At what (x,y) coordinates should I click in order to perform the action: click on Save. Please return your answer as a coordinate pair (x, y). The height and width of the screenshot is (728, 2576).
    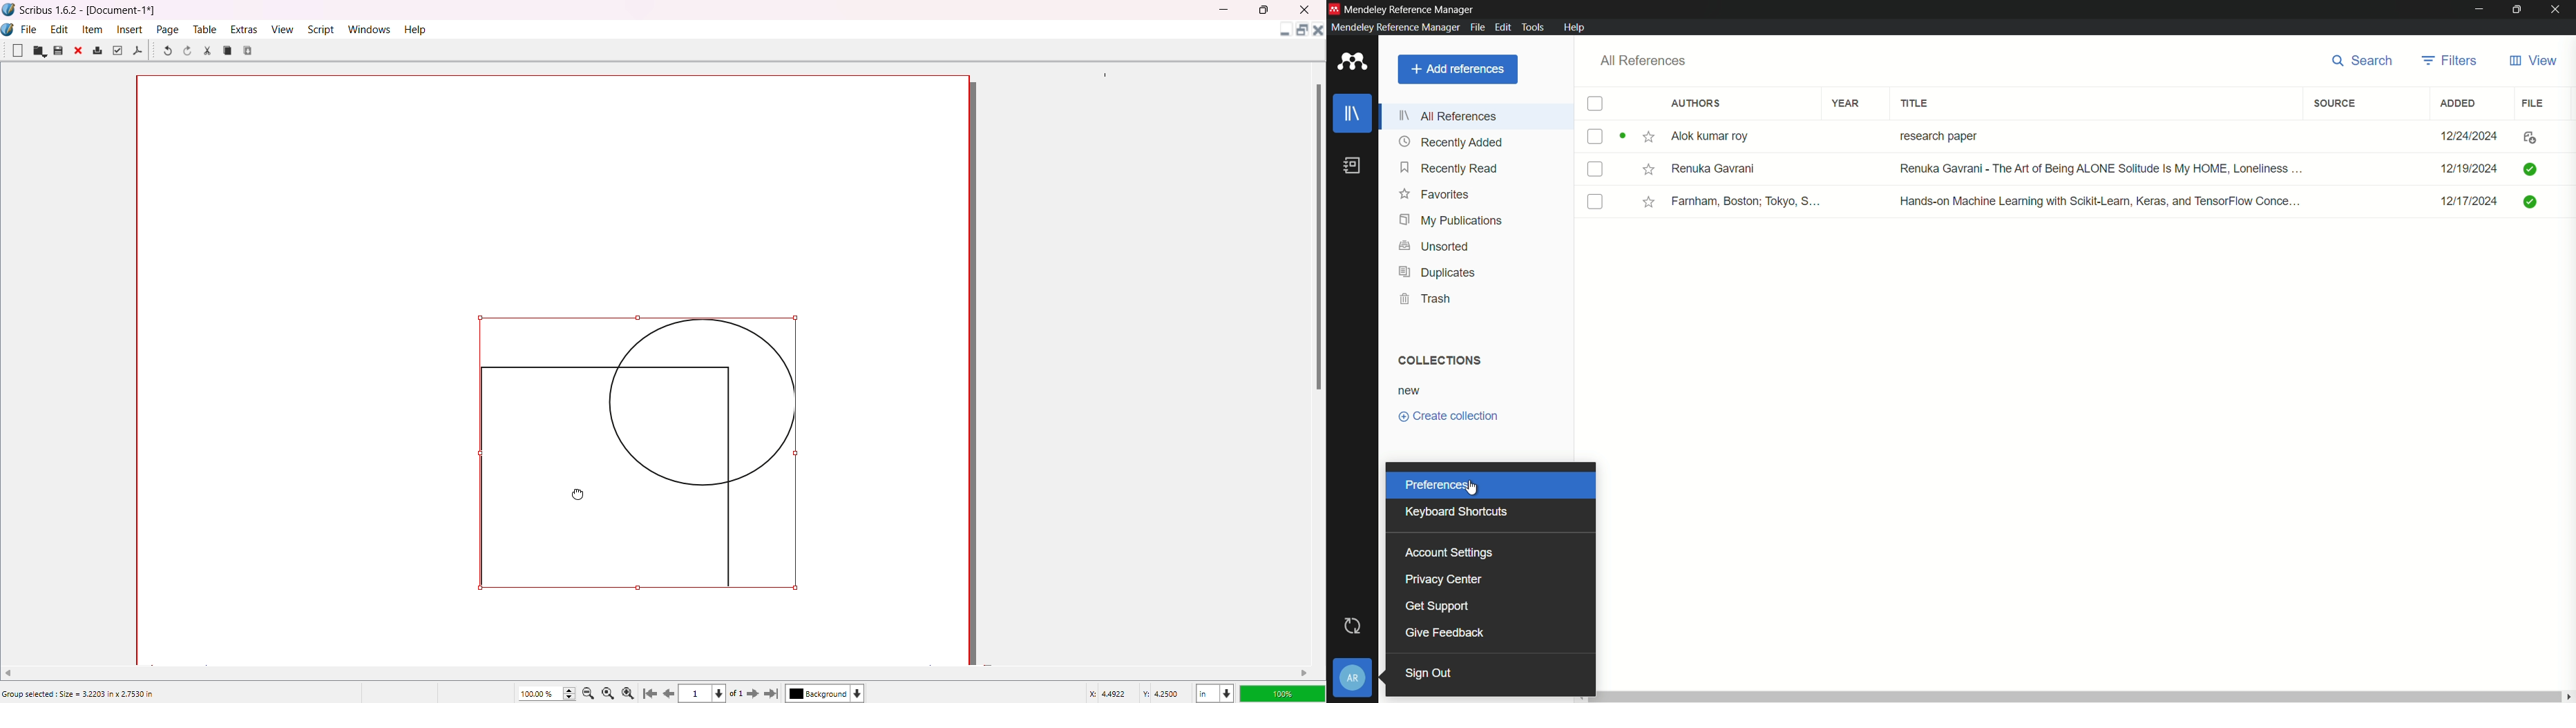
    Looking at the image, I should click on (58, 50).